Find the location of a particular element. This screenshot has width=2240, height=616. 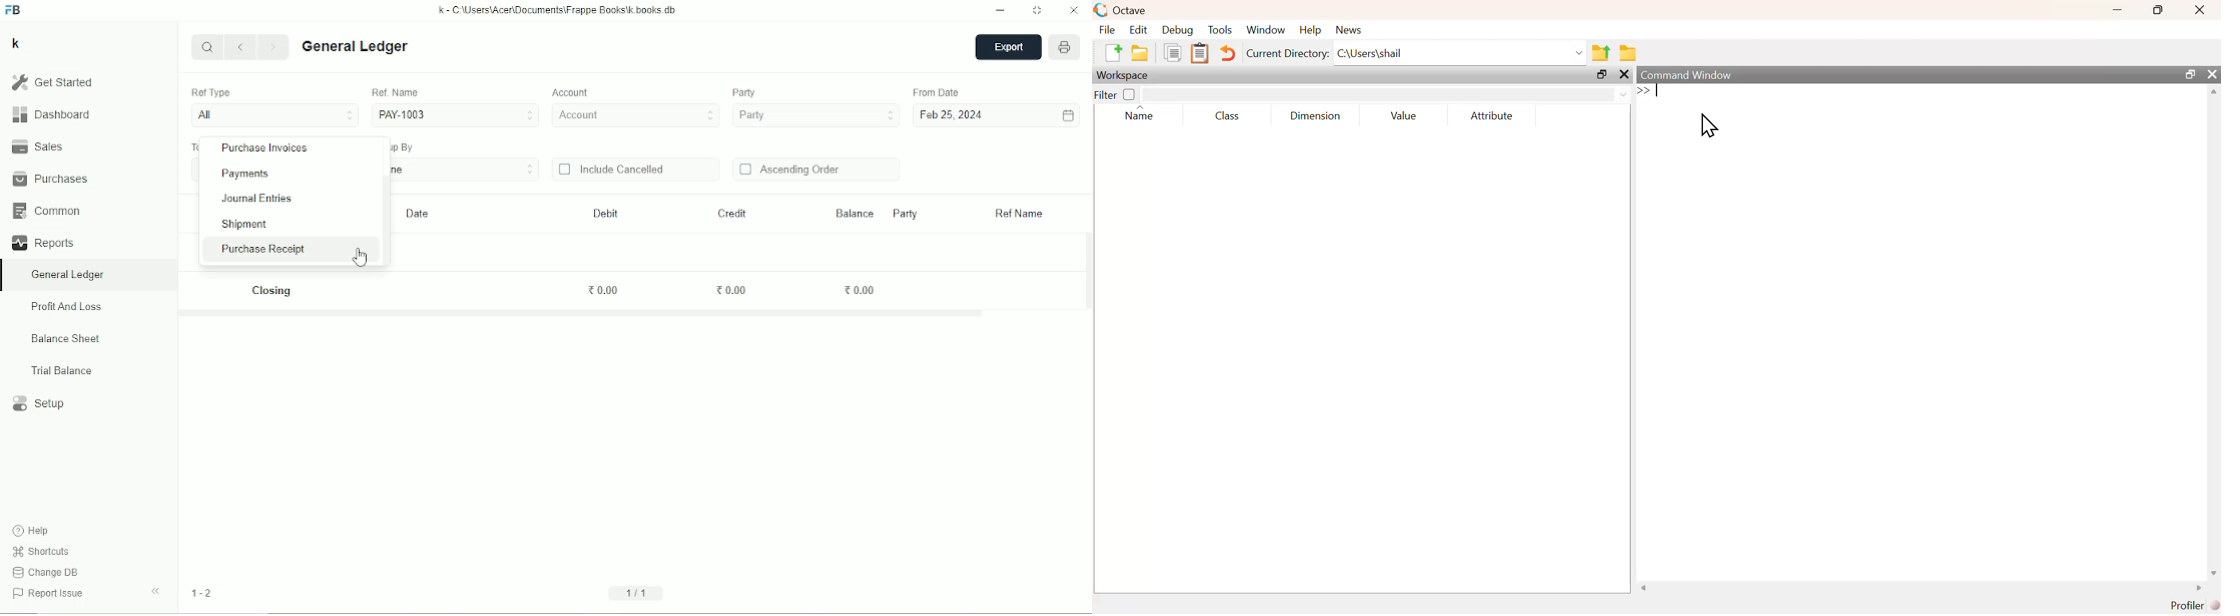

All is located at coordinates (274, 116).